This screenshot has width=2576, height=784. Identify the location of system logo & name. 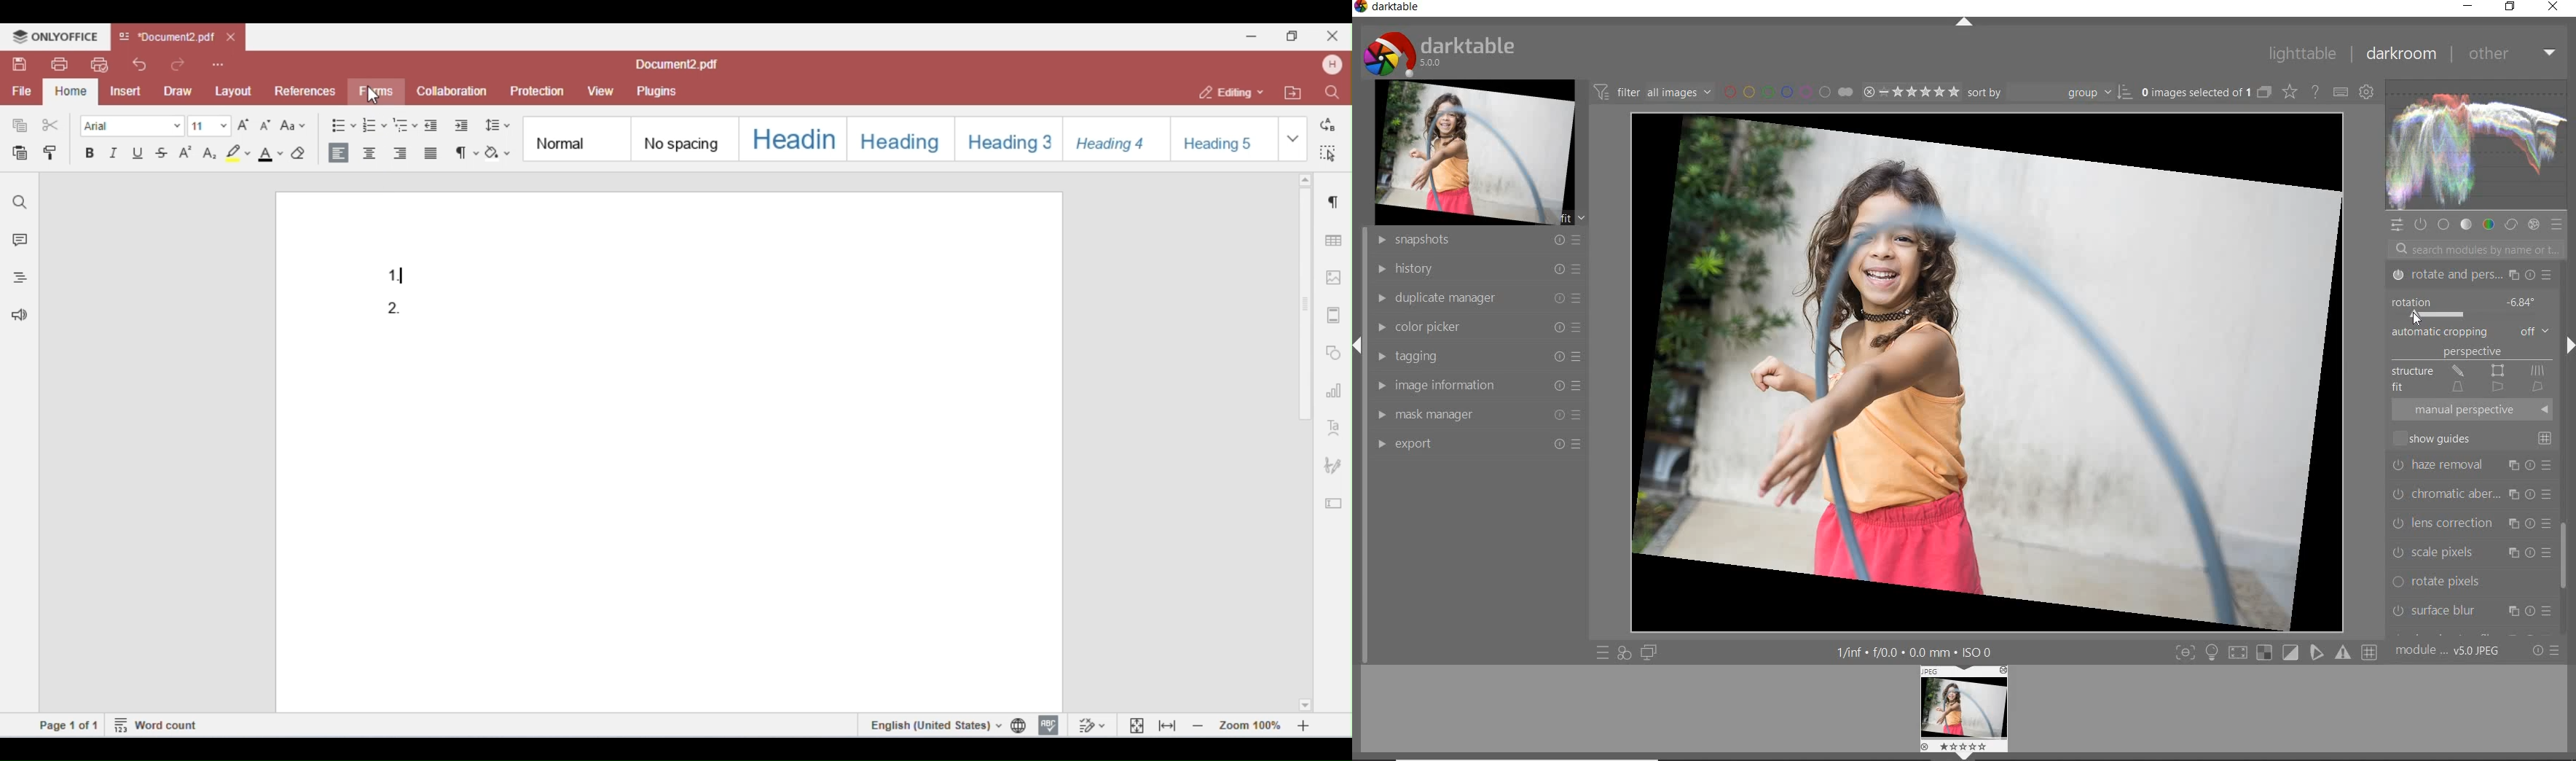
(1442, 53).